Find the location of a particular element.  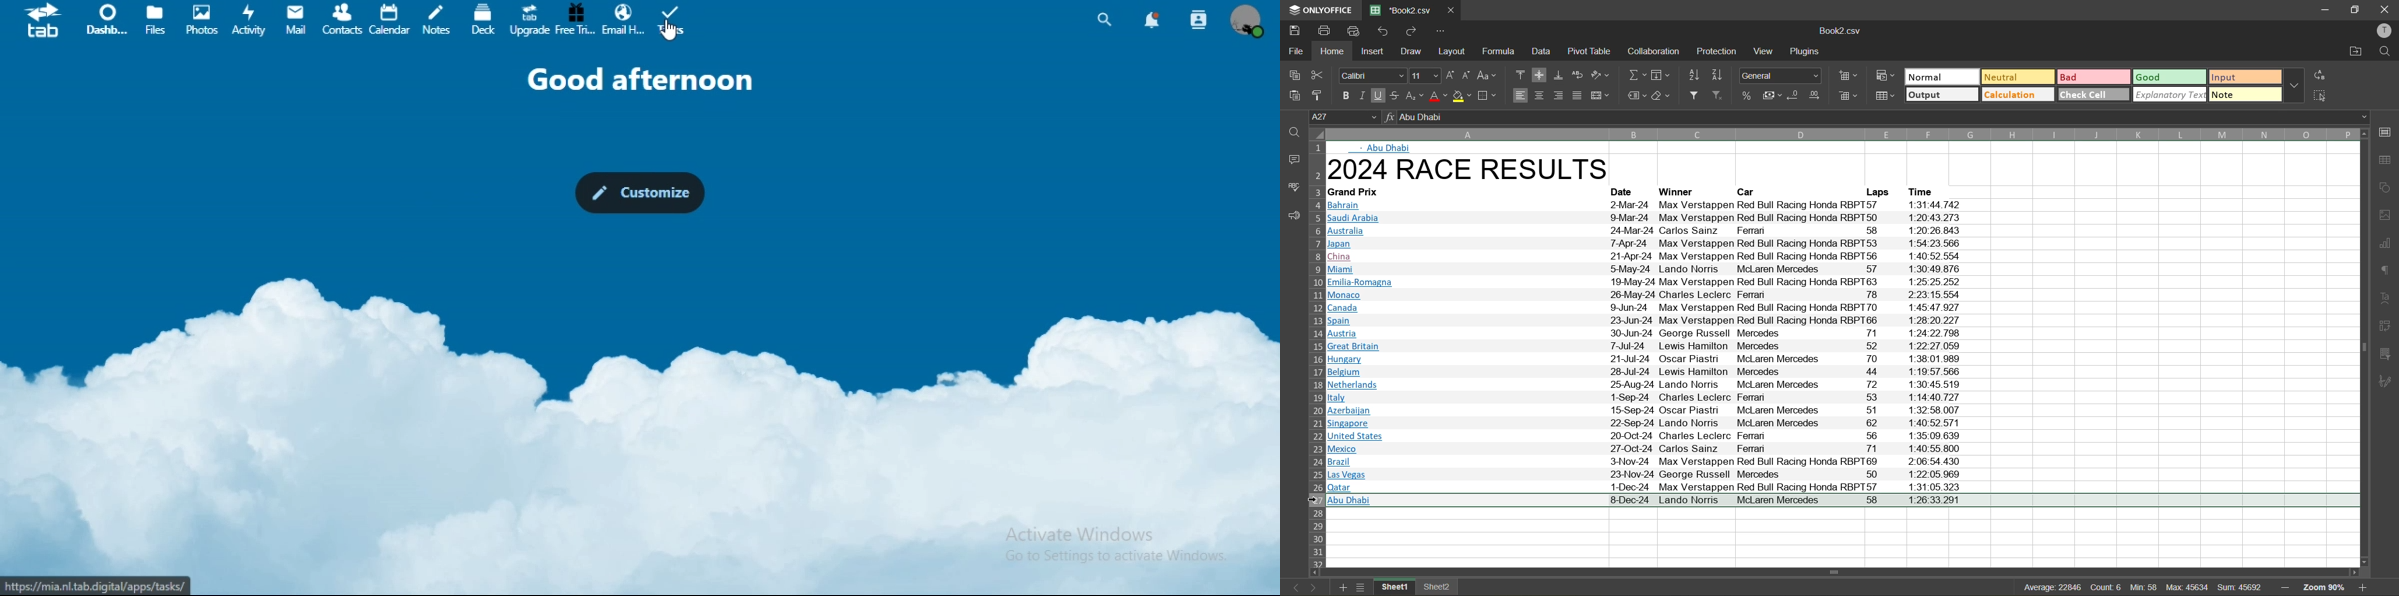

find is located at coordinates (2386, 52).